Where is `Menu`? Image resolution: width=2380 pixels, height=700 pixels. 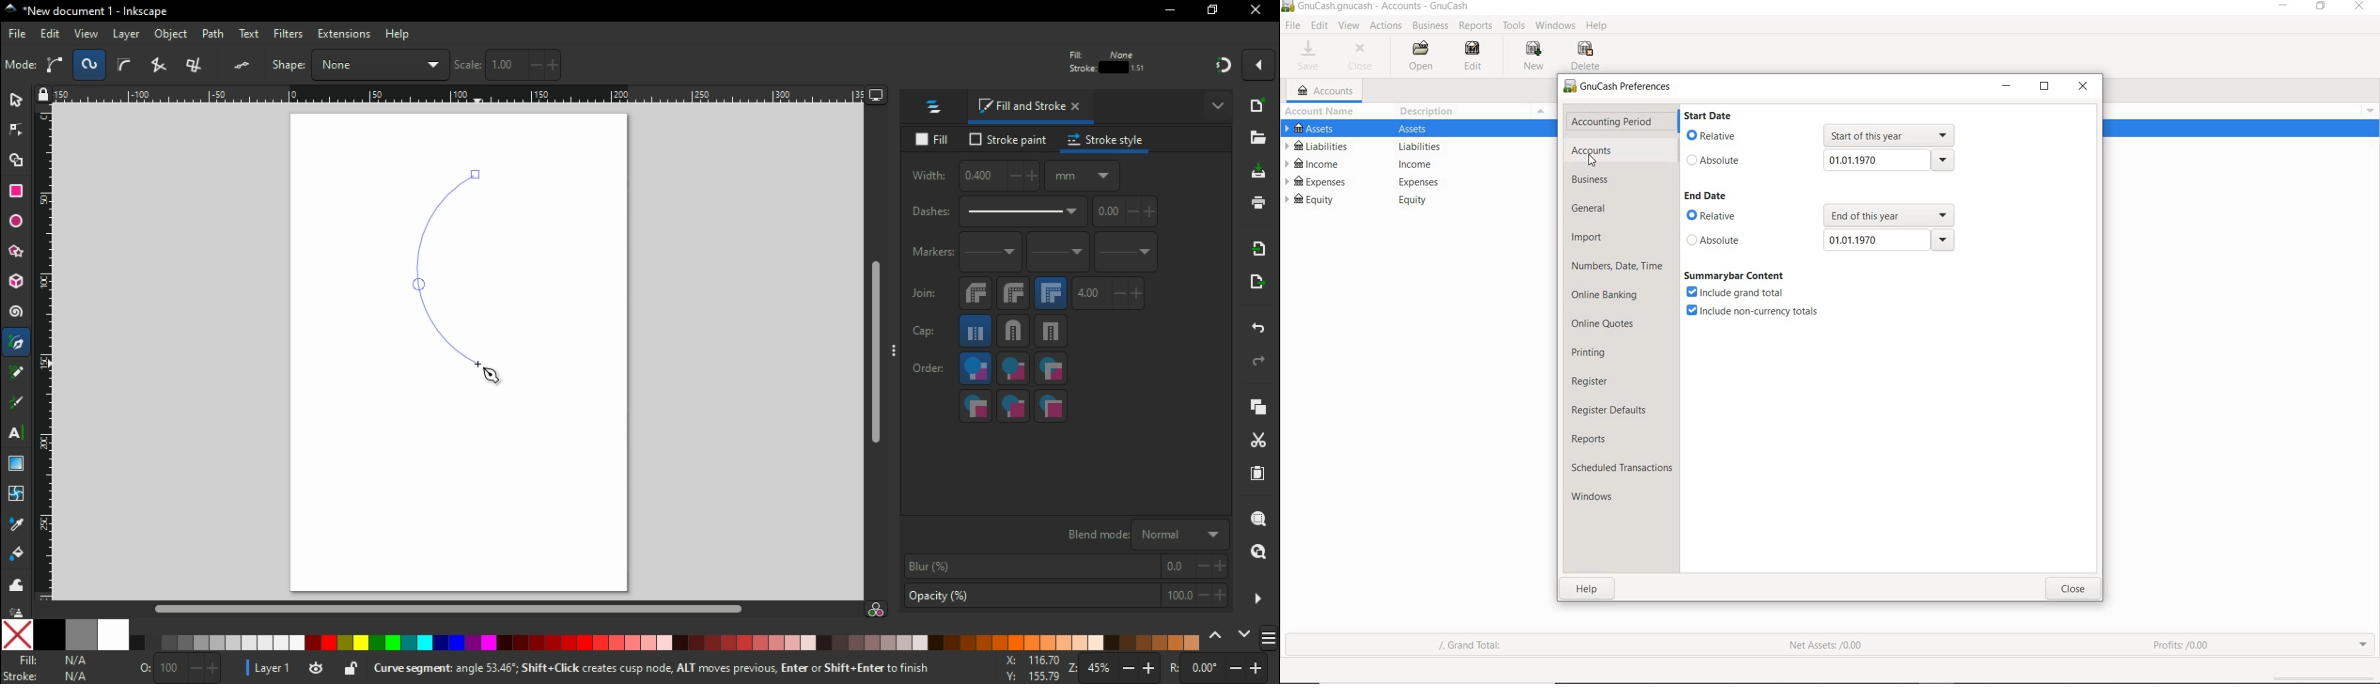 Menu is located at coordinates (1542, 111).